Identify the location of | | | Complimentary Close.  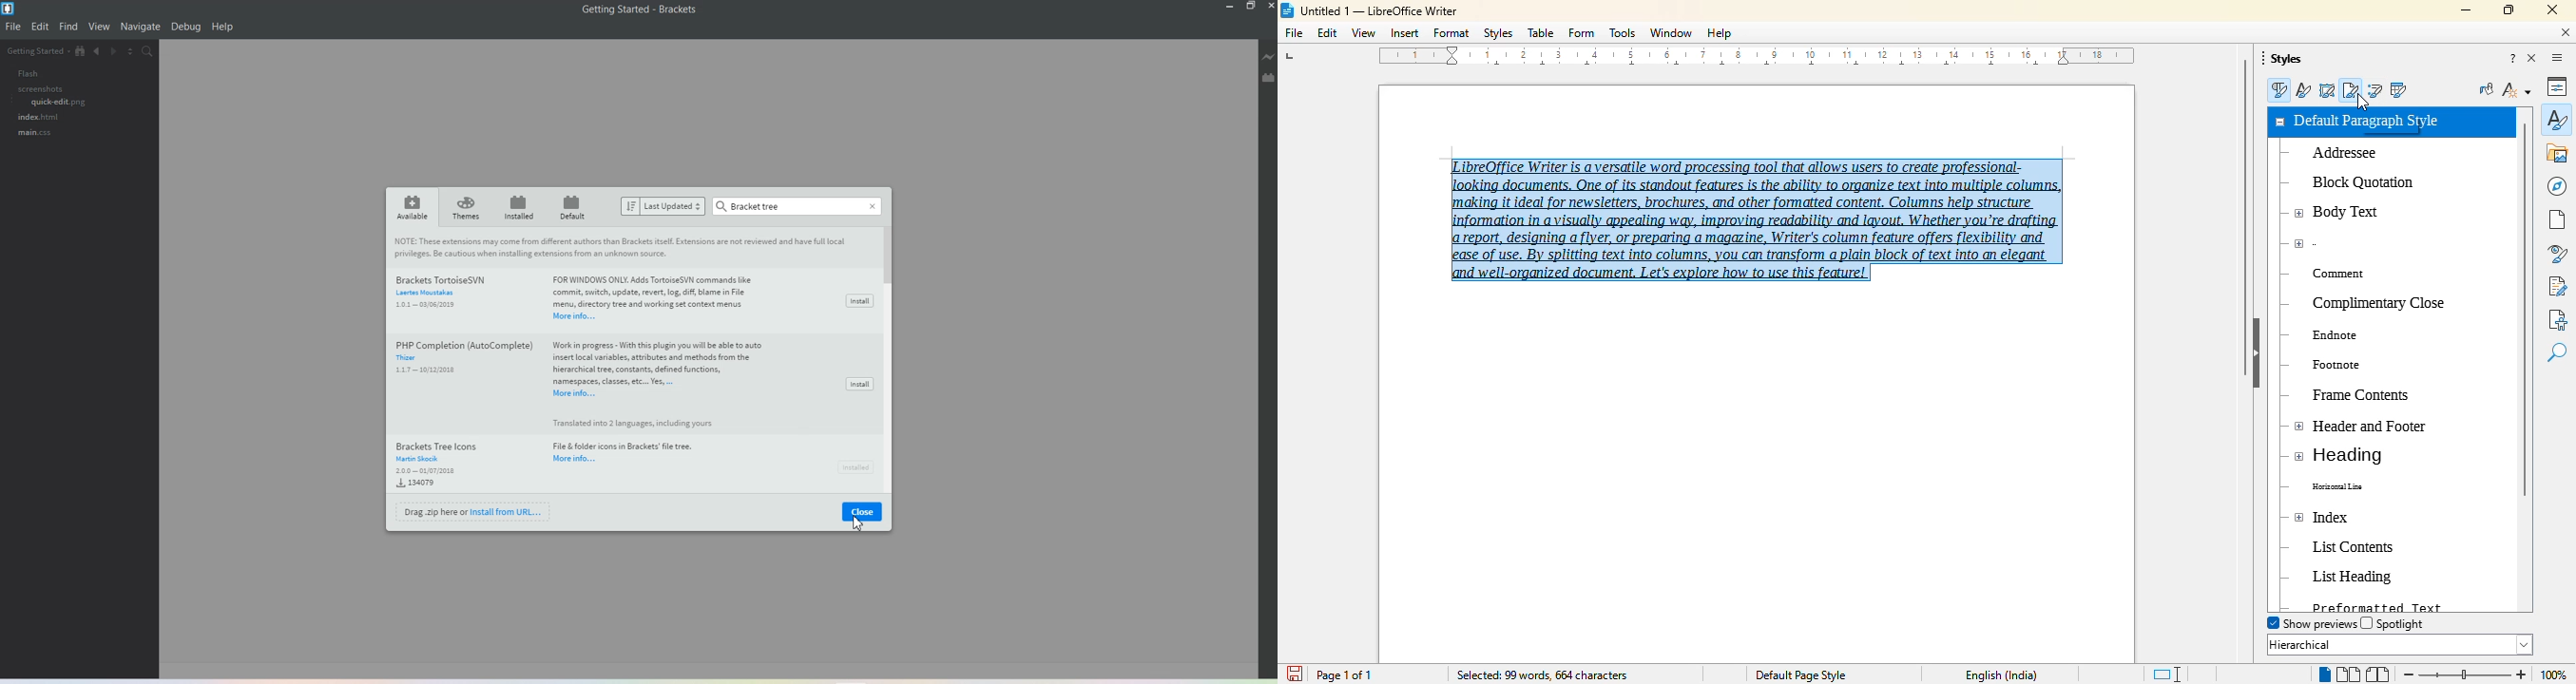
(2373, 301).